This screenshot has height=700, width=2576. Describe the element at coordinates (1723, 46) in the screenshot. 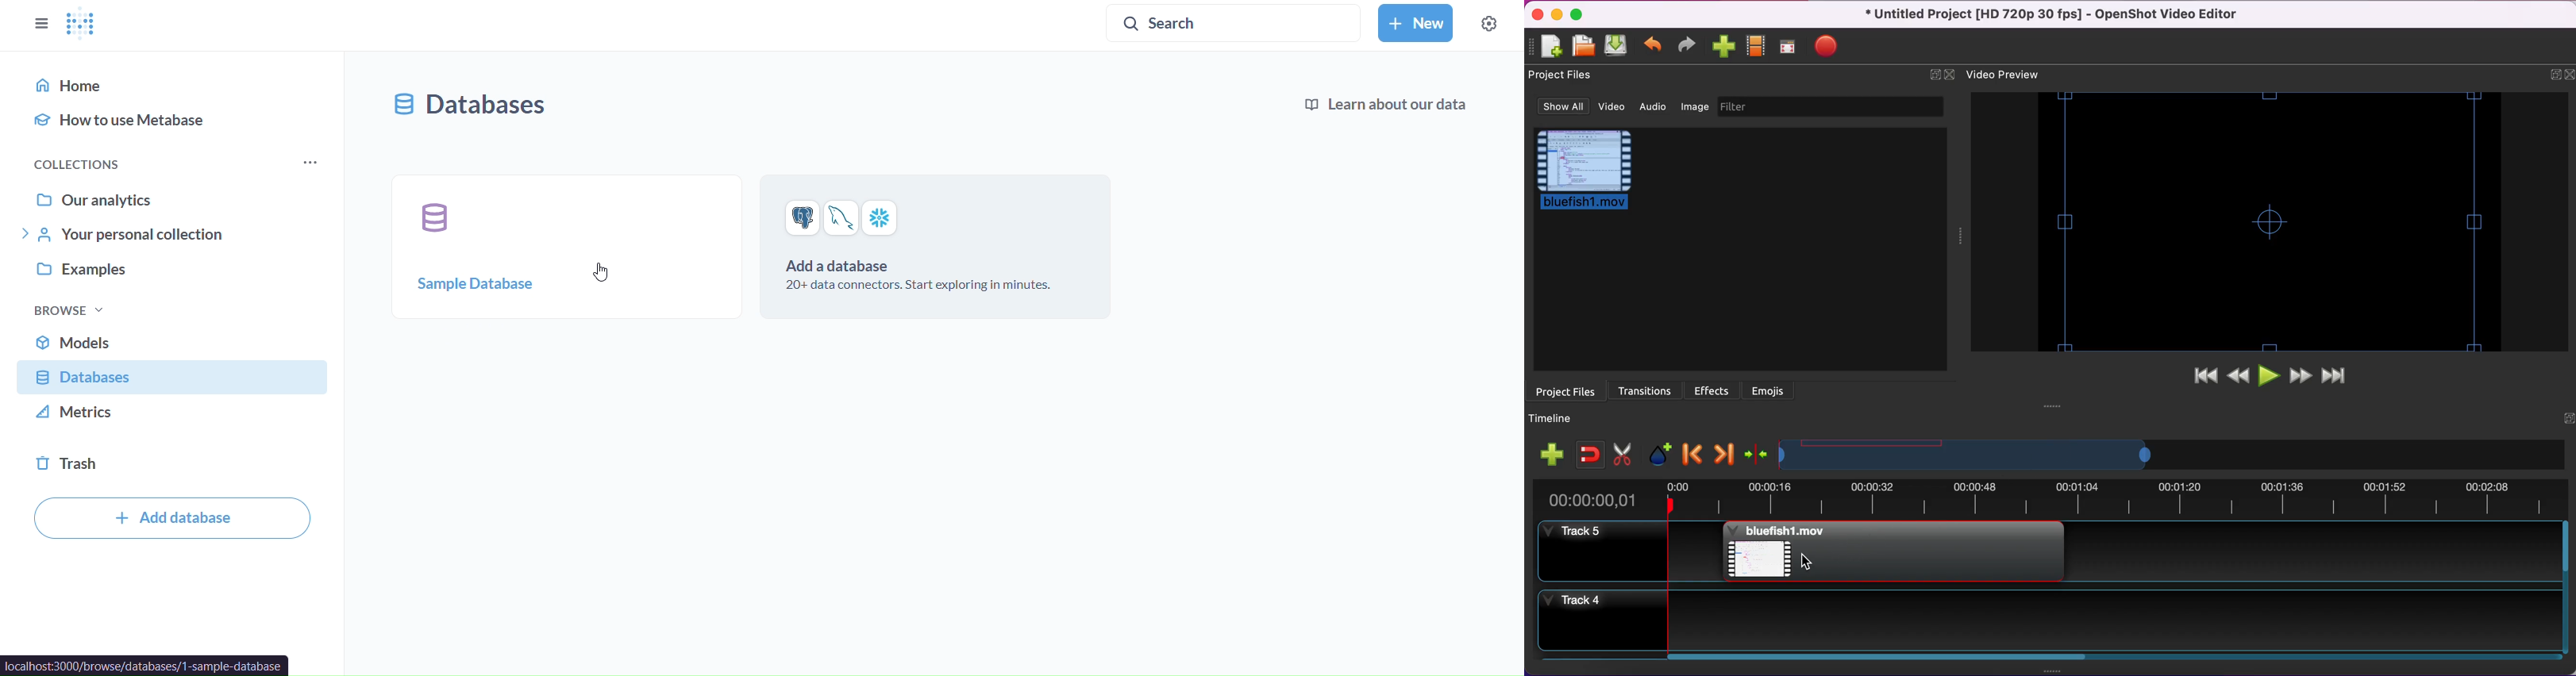

I see `import files` at that location.